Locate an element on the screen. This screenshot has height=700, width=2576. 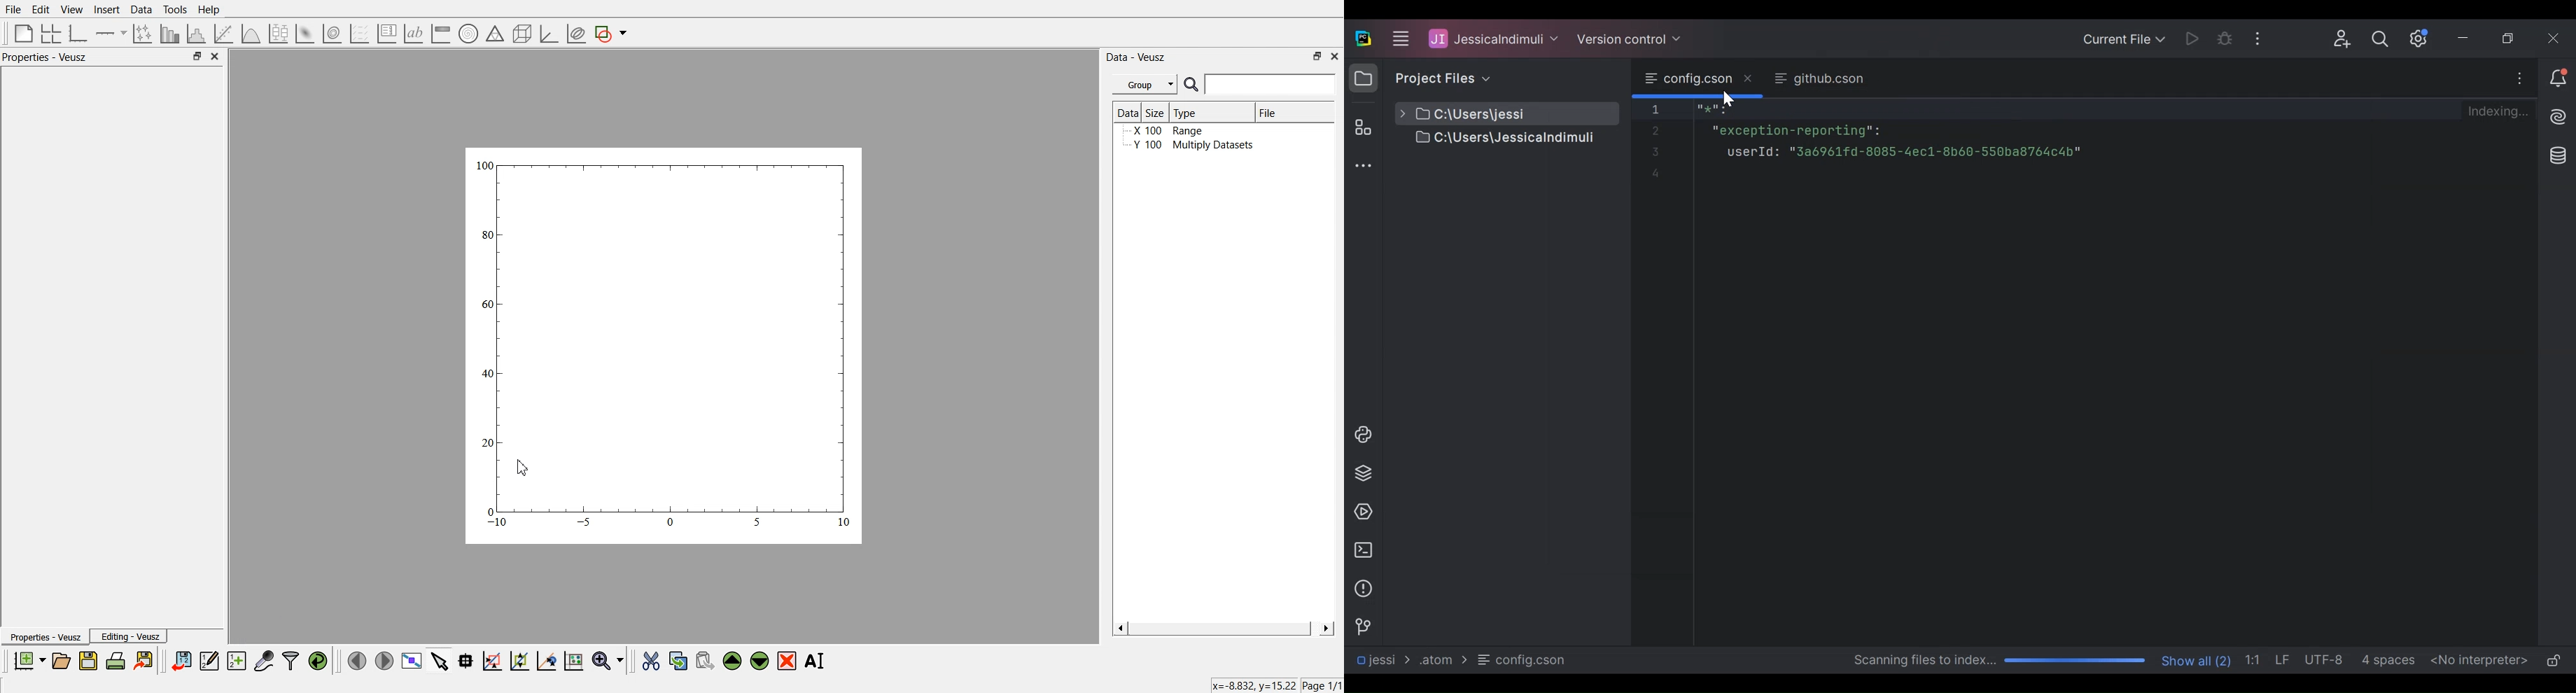
copy the selected widgets is located at coordinates (678, 660).